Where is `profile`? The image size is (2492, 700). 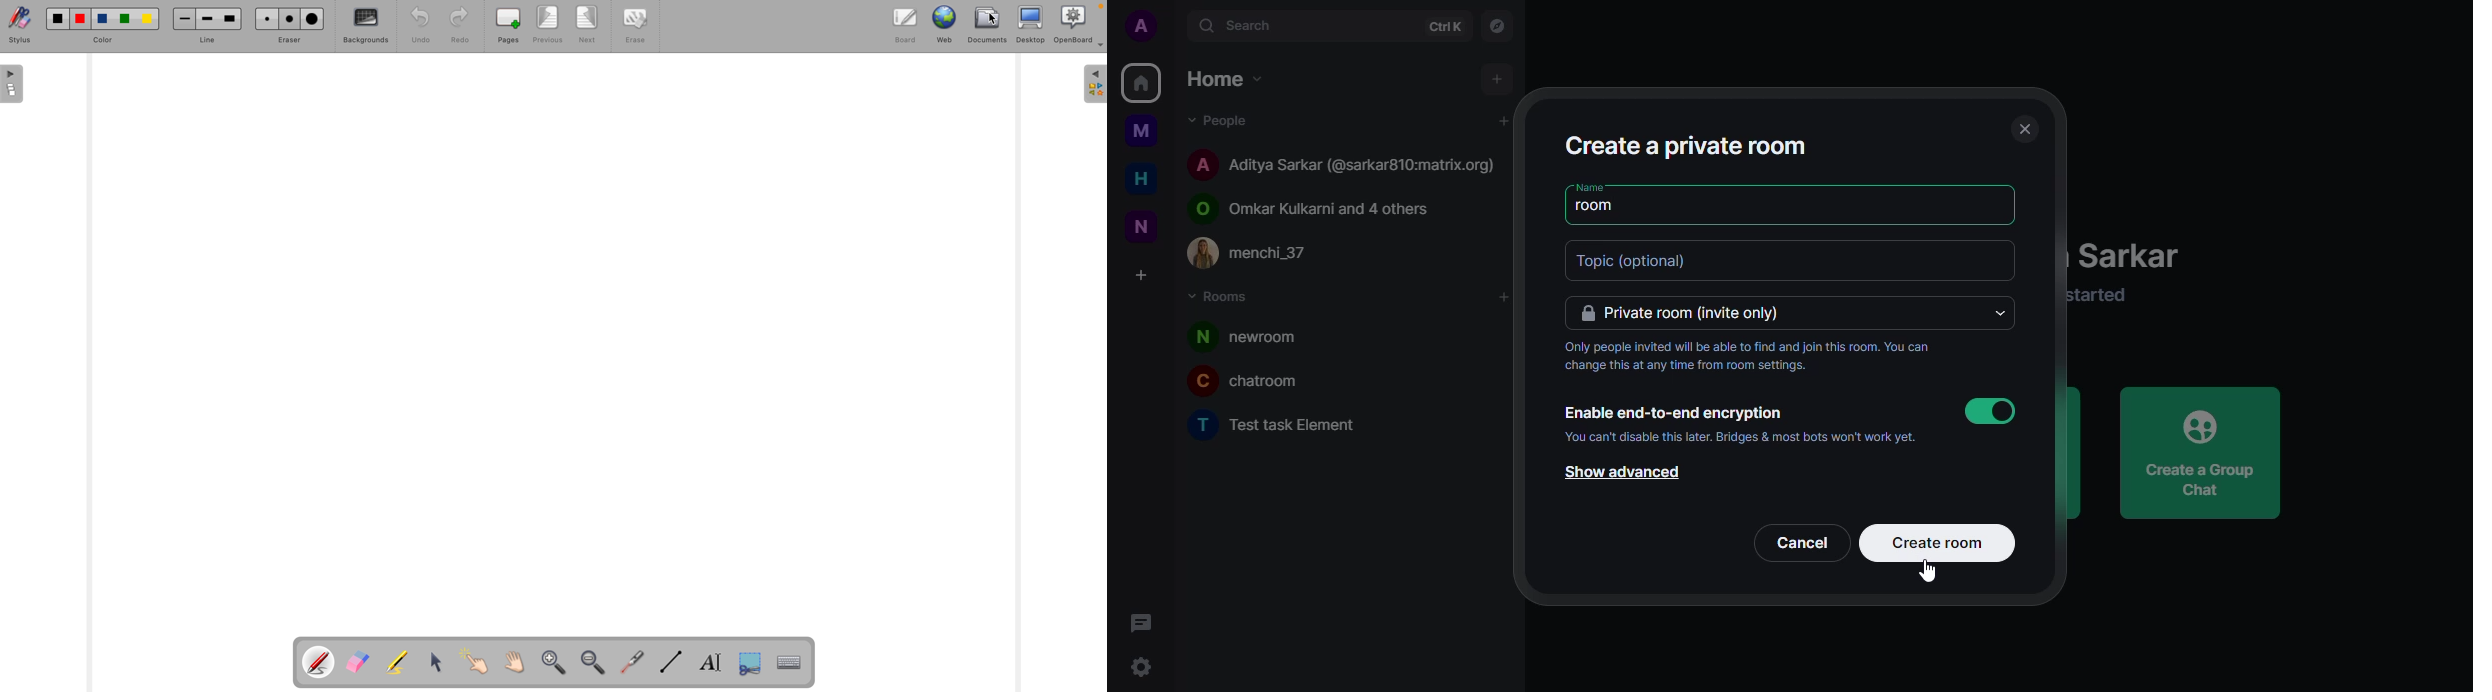 profile is located at coordinates (1138, 24).